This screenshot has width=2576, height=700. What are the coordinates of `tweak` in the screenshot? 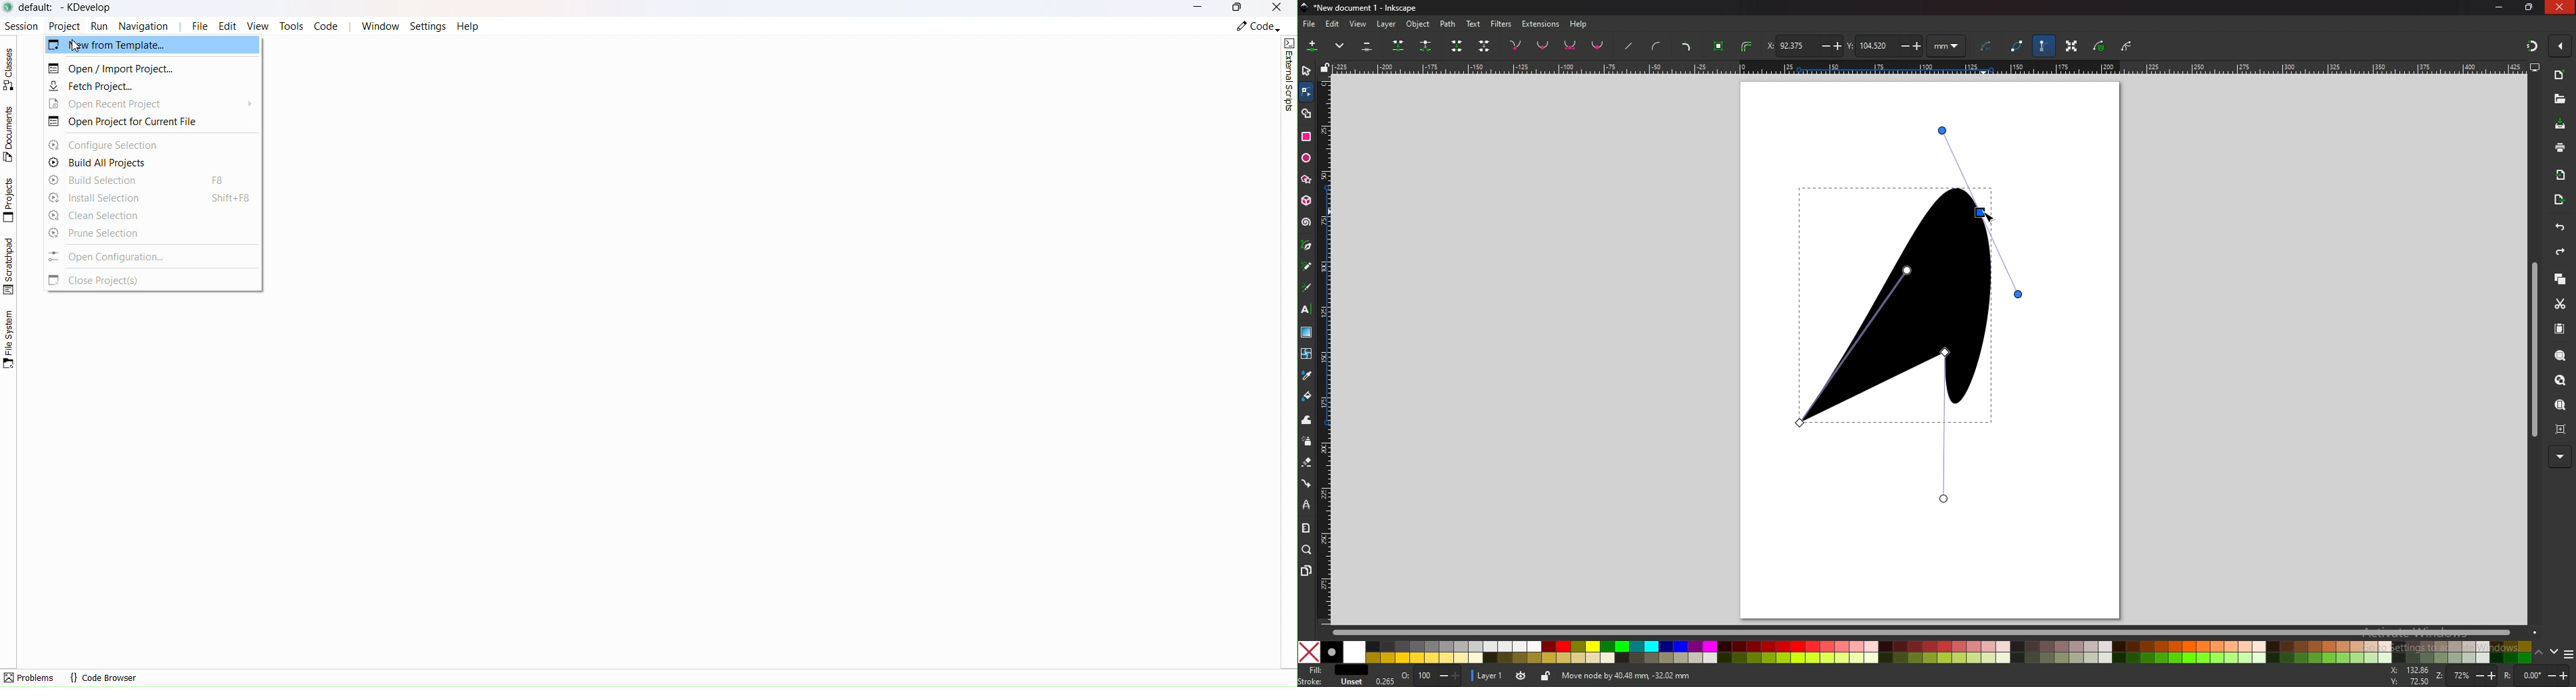 It's located at (1306, 420).